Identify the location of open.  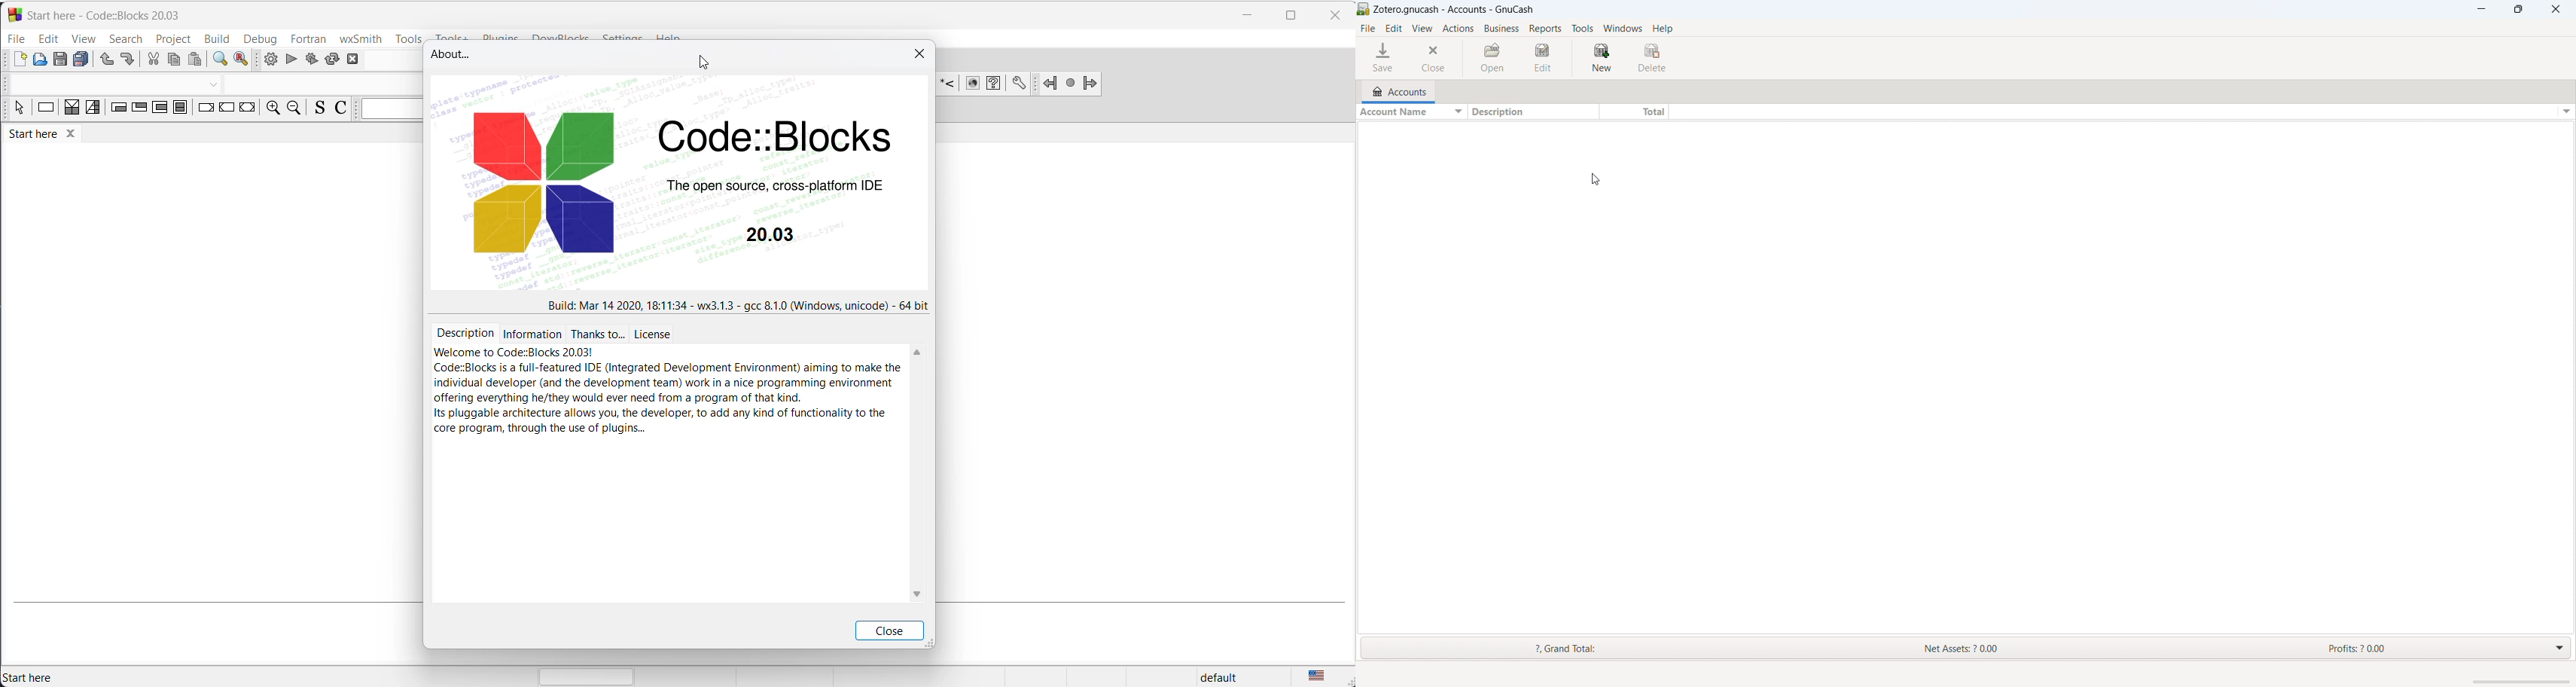
(1495, 58).